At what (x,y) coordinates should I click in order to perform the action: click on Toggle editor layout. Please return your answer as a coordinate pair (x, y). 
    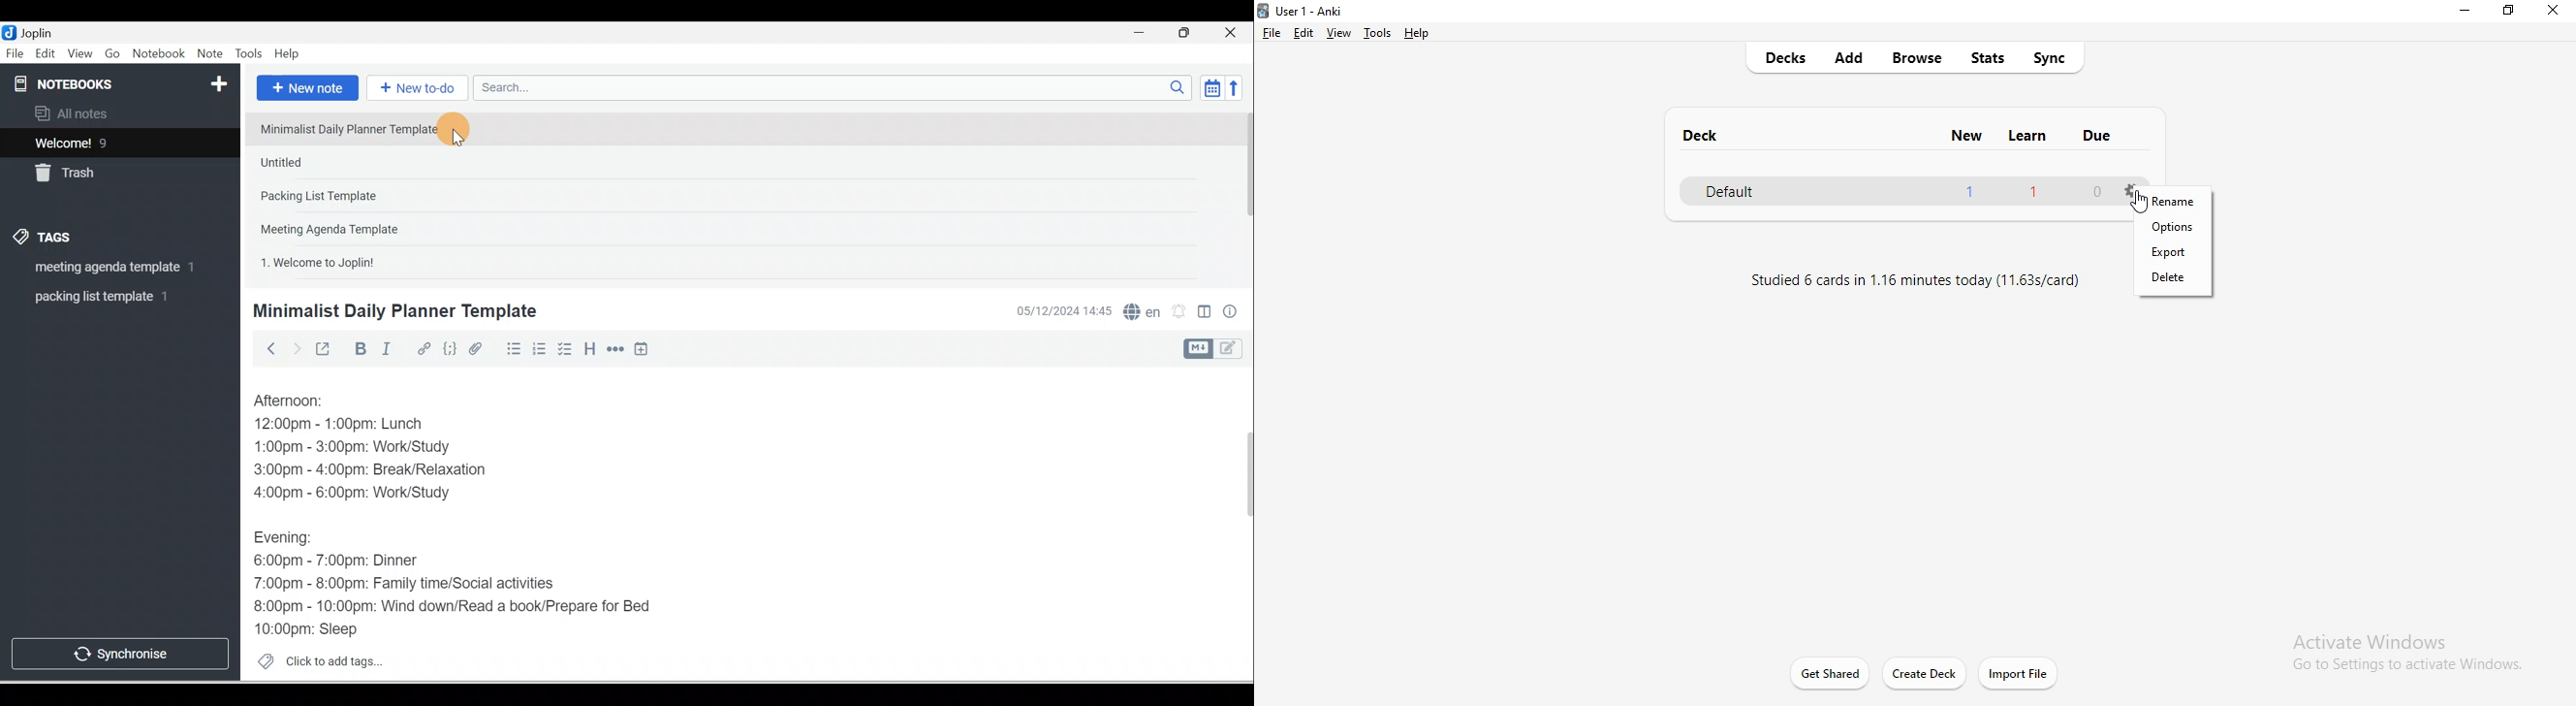
    Looking at the image, I should click on (1218, 349).